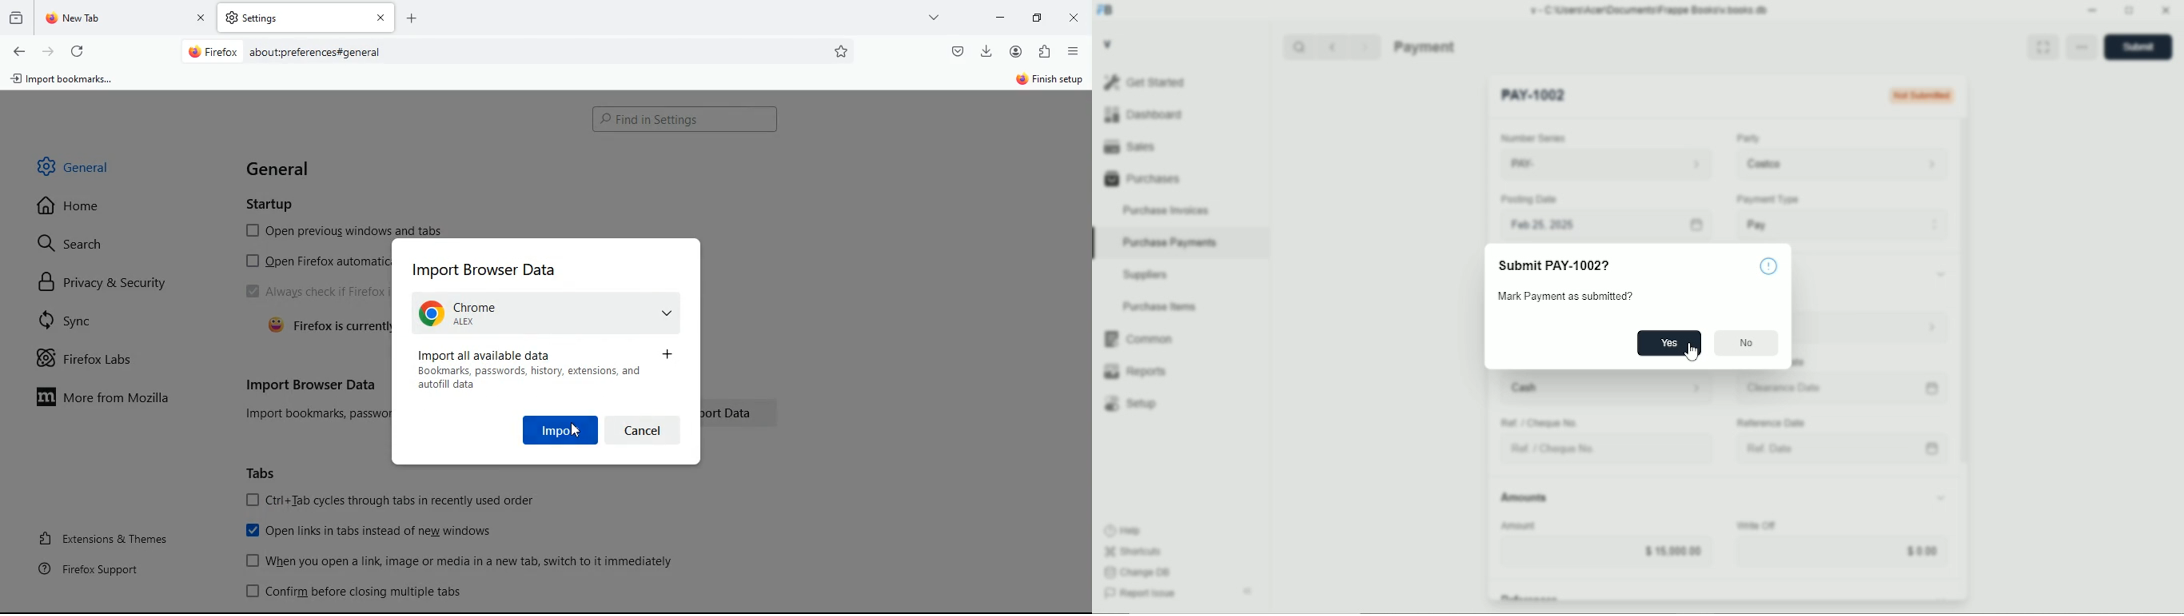  What do you see at coordinates (114, 282) in the screenshot?
I see `privacy & security` at bounding box center [114, 282].